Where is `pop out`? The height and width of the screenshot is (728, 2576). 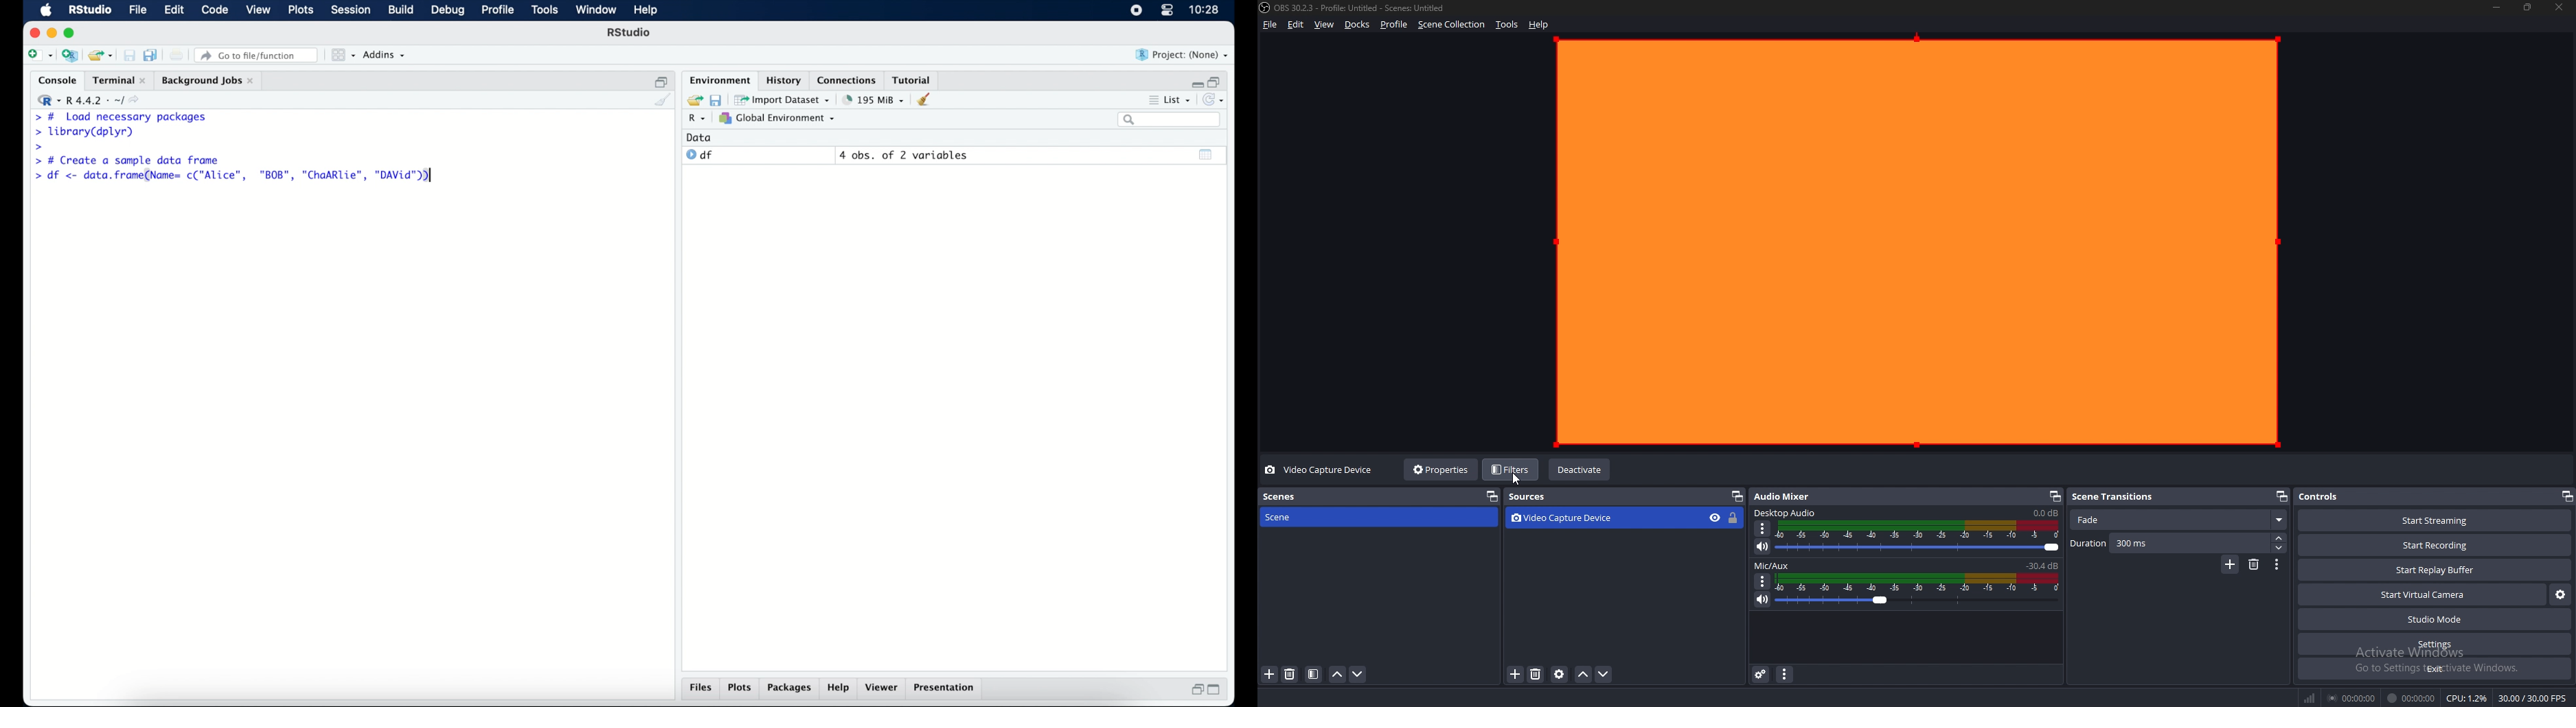
pop out is located at coordinates (2566, 496).